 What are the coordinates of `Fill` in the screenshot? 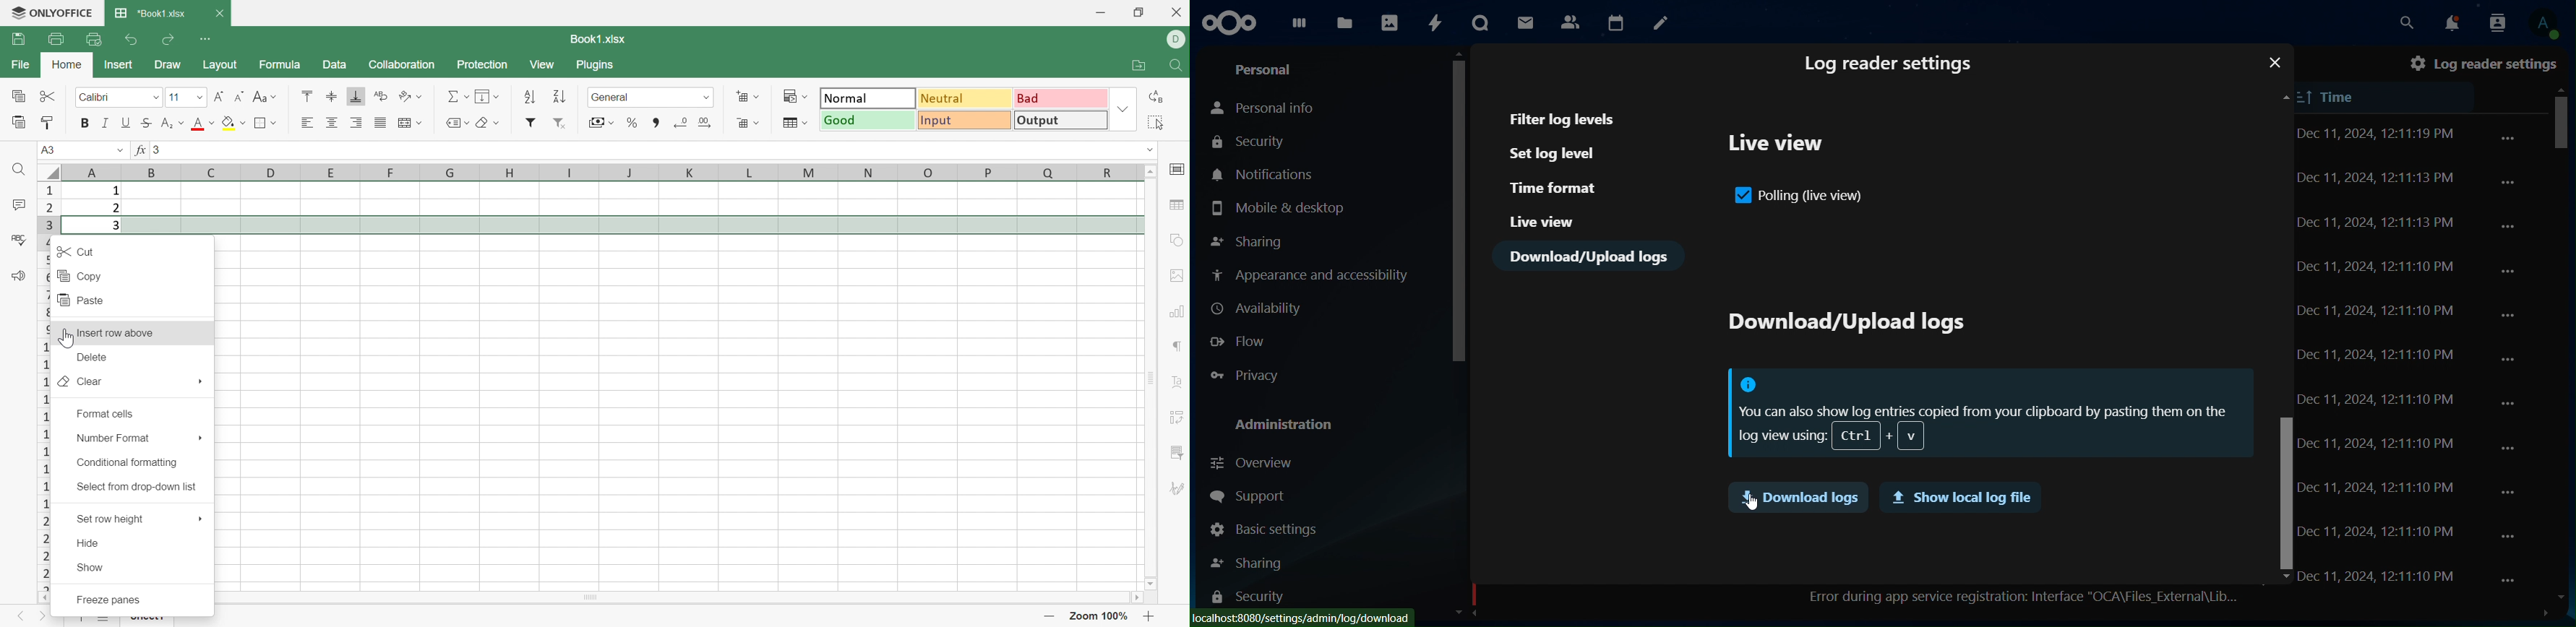 It's located at (483, 95).